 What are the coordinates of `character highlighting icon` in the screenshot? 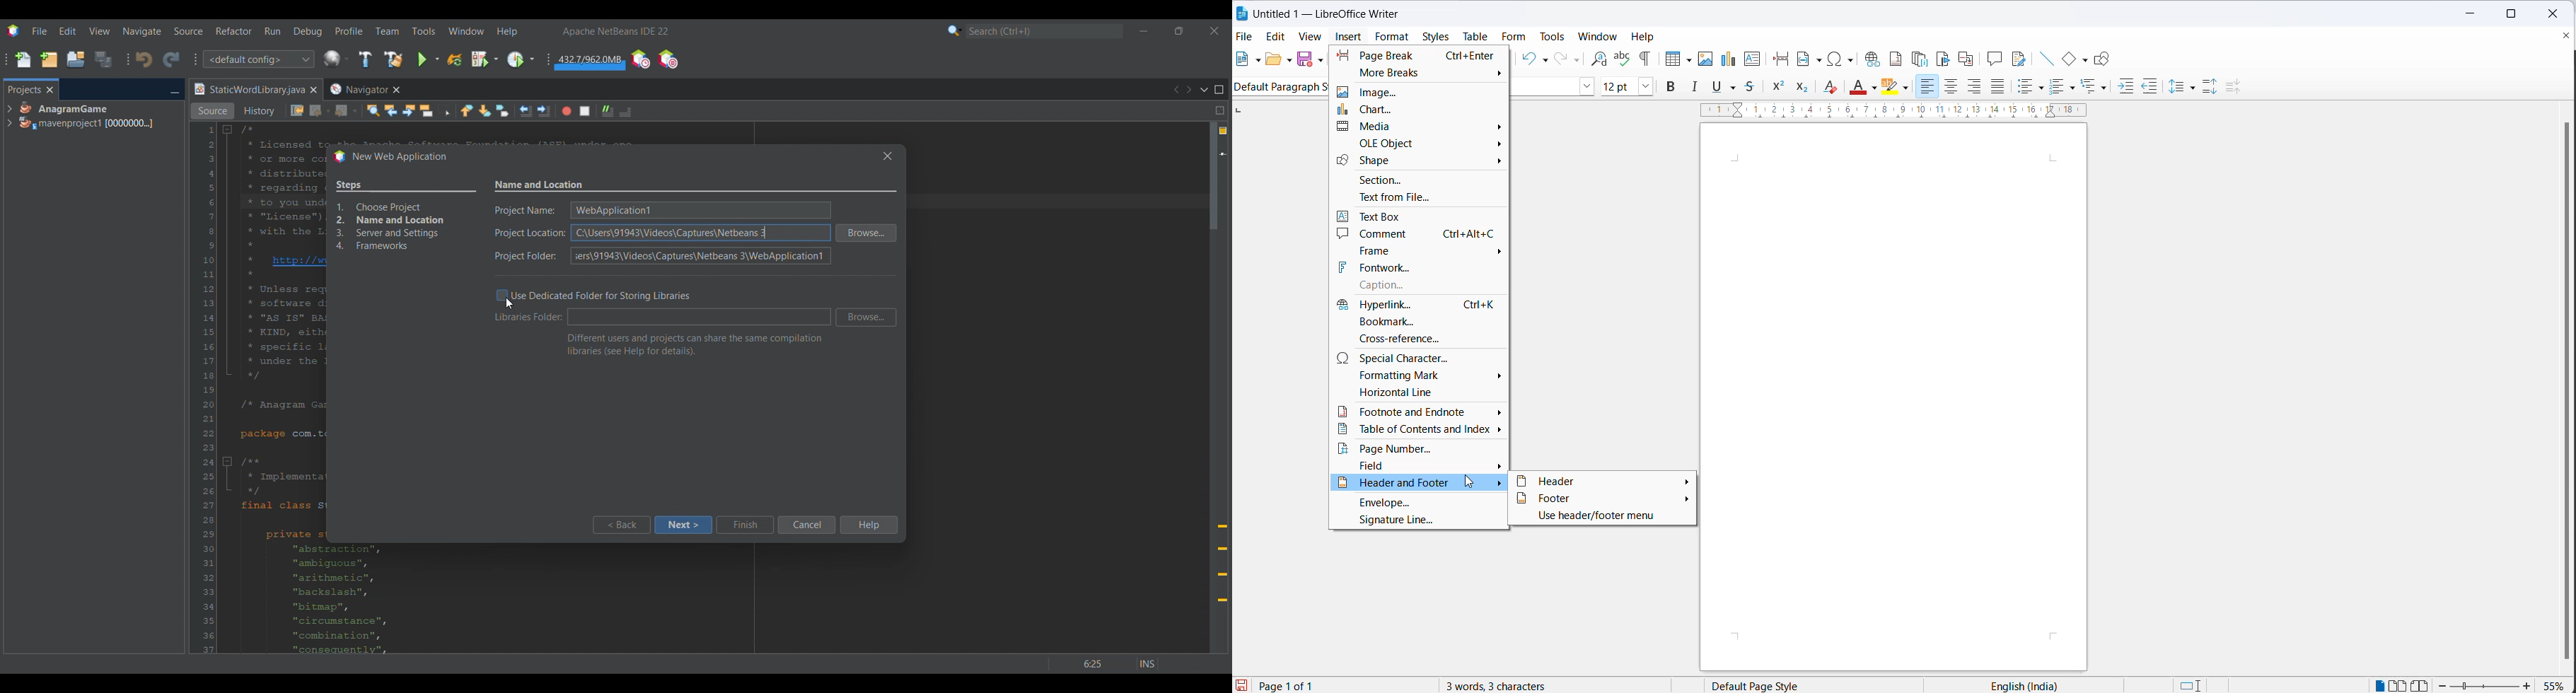 It's located at (1891, 86).